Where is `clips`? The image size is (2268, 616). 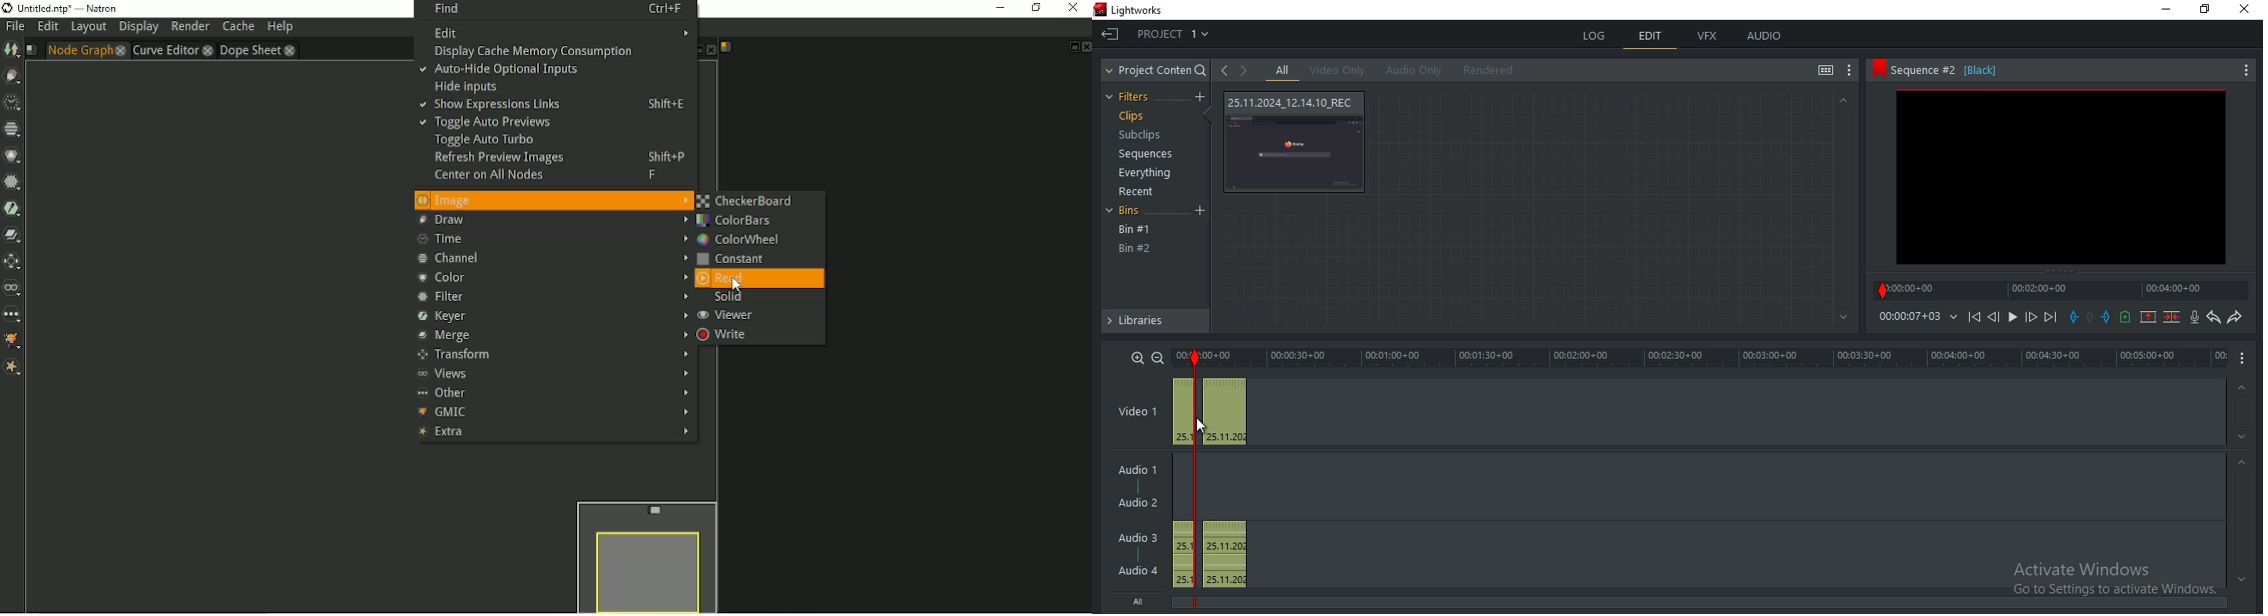 clips is located at coordinates (1131, 116).